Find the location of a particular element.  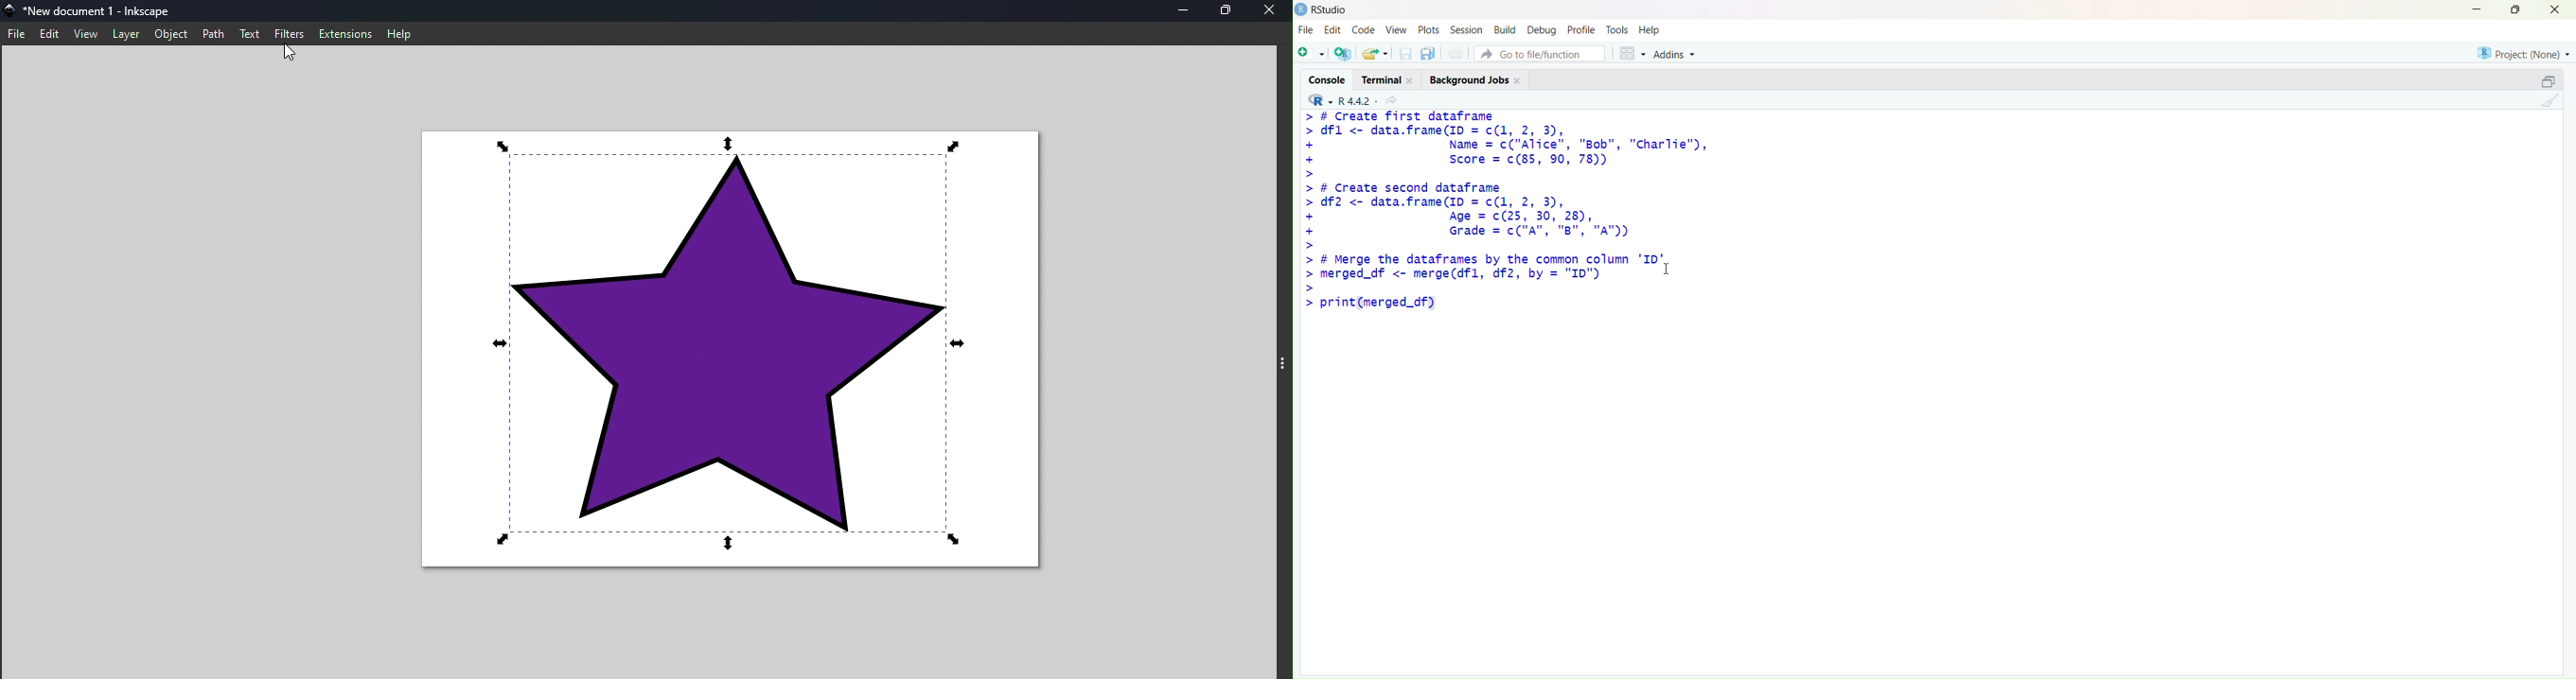

View is located at coordinates (1397, 29).